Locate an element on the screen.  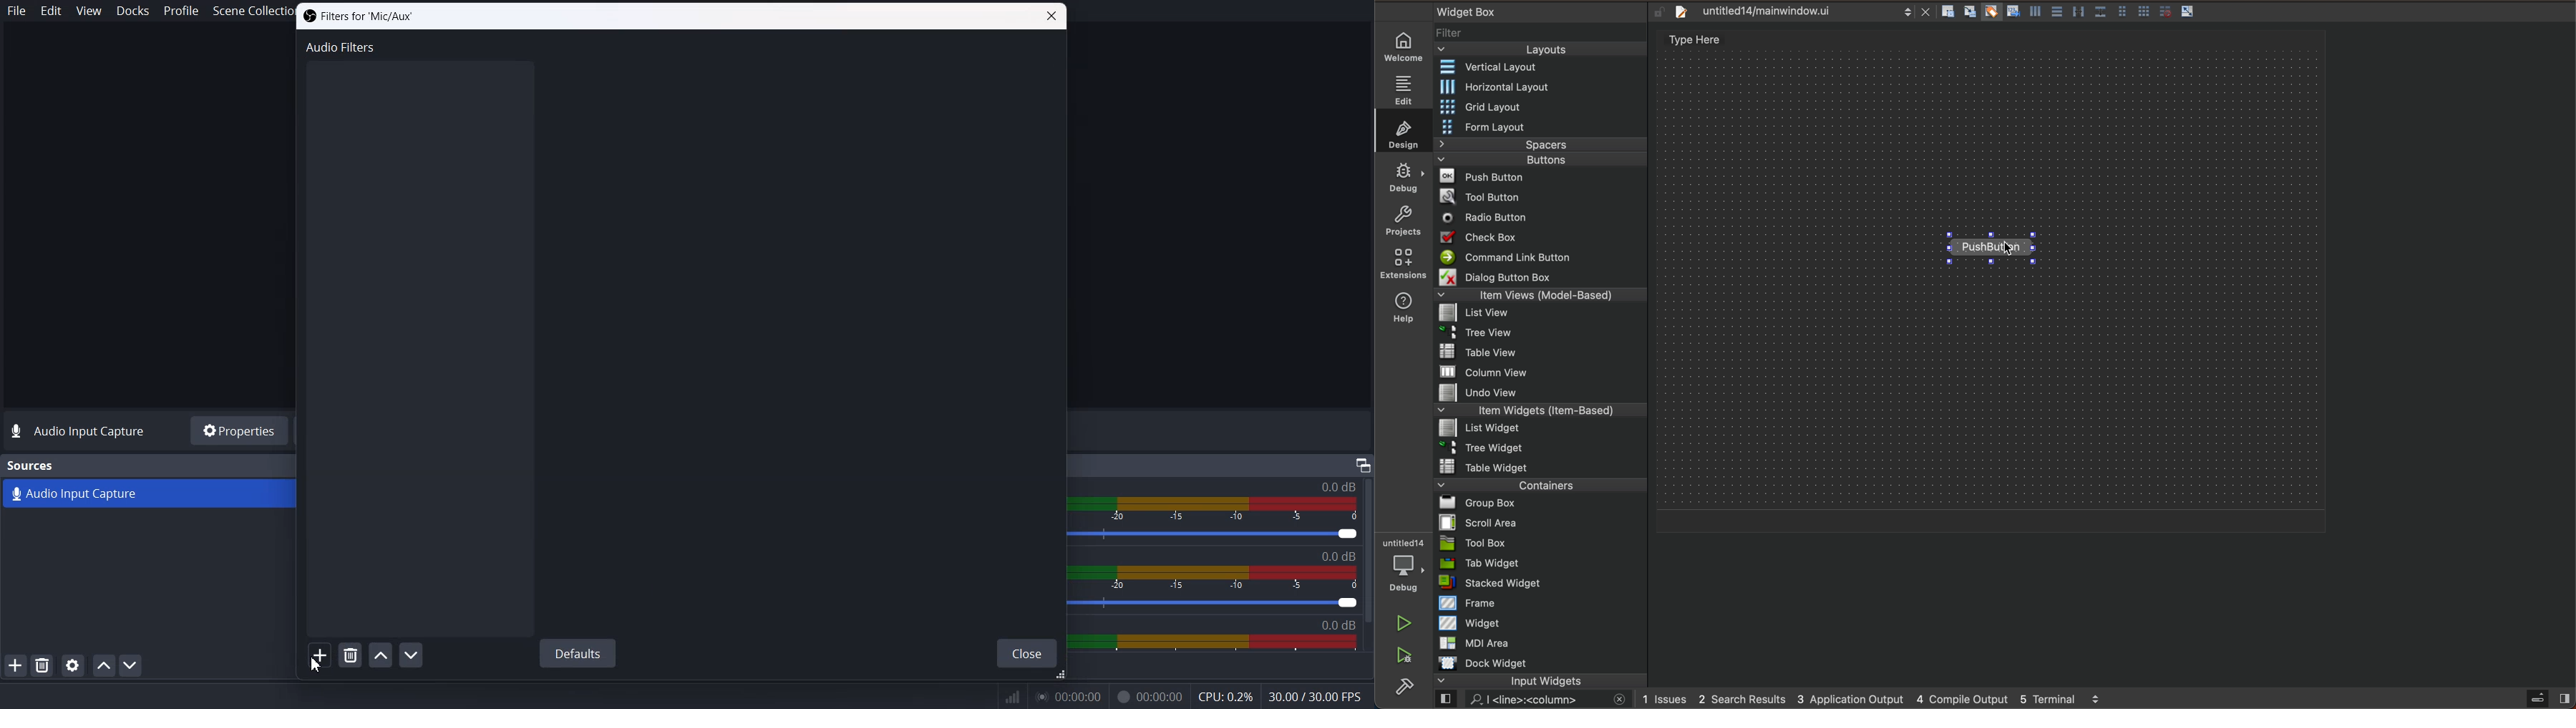
CPU: 0.3% is located at coordinates (1225, 698).